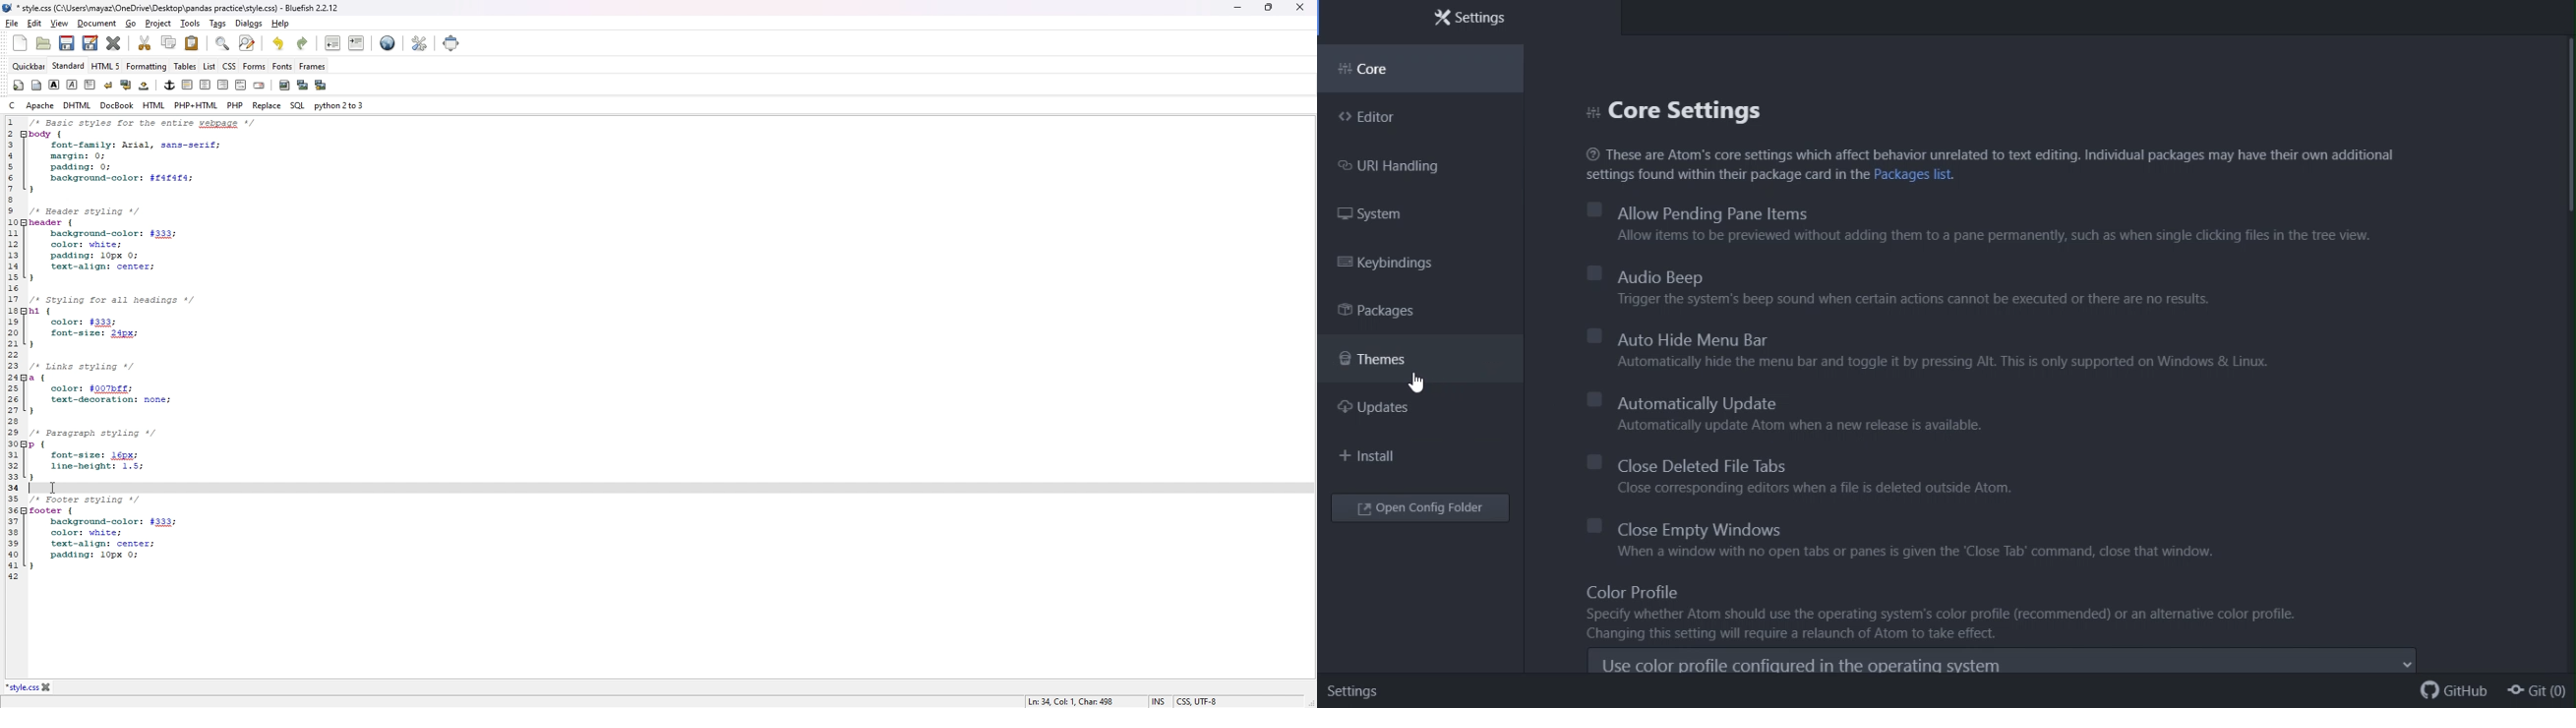 The height and width of the screenshot is (728, 2576). What do you see at coordinates (267, 106) in the screenshot?
I see `replace` at bounding box center [267, 106].